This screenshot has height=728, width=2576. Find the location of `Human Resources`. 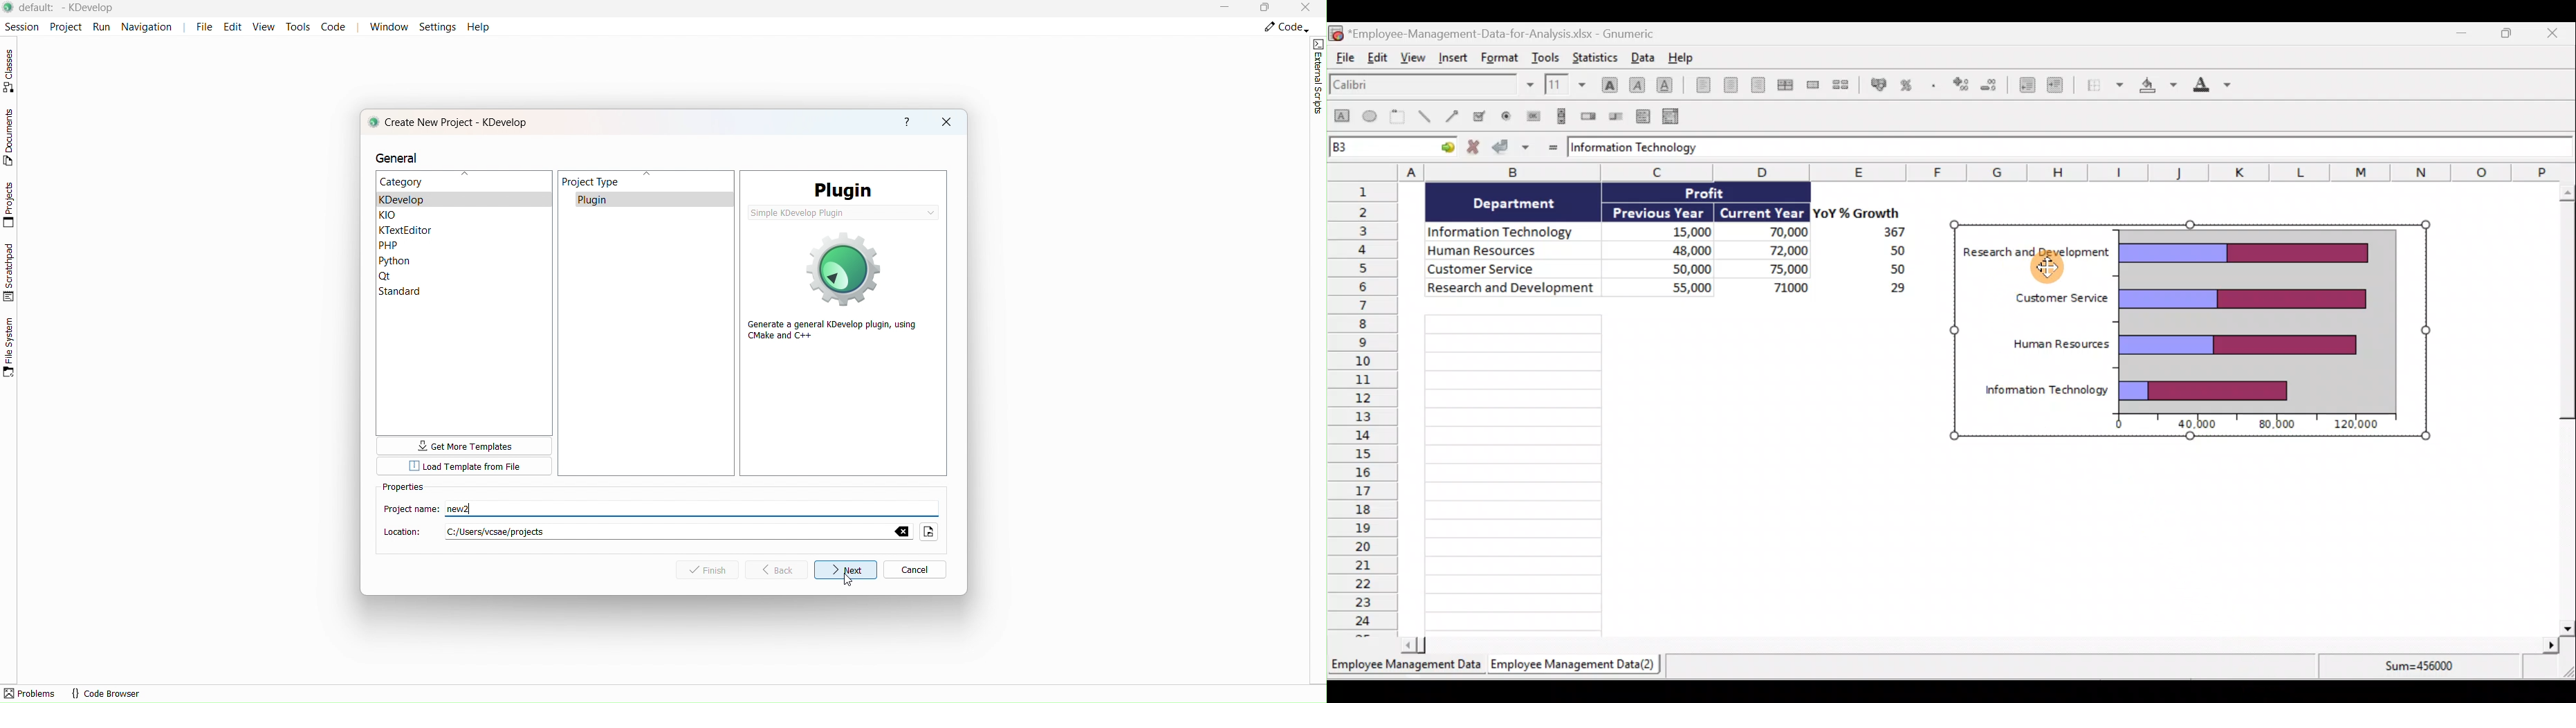

Human Resources is located at coordinates (2059, 344).